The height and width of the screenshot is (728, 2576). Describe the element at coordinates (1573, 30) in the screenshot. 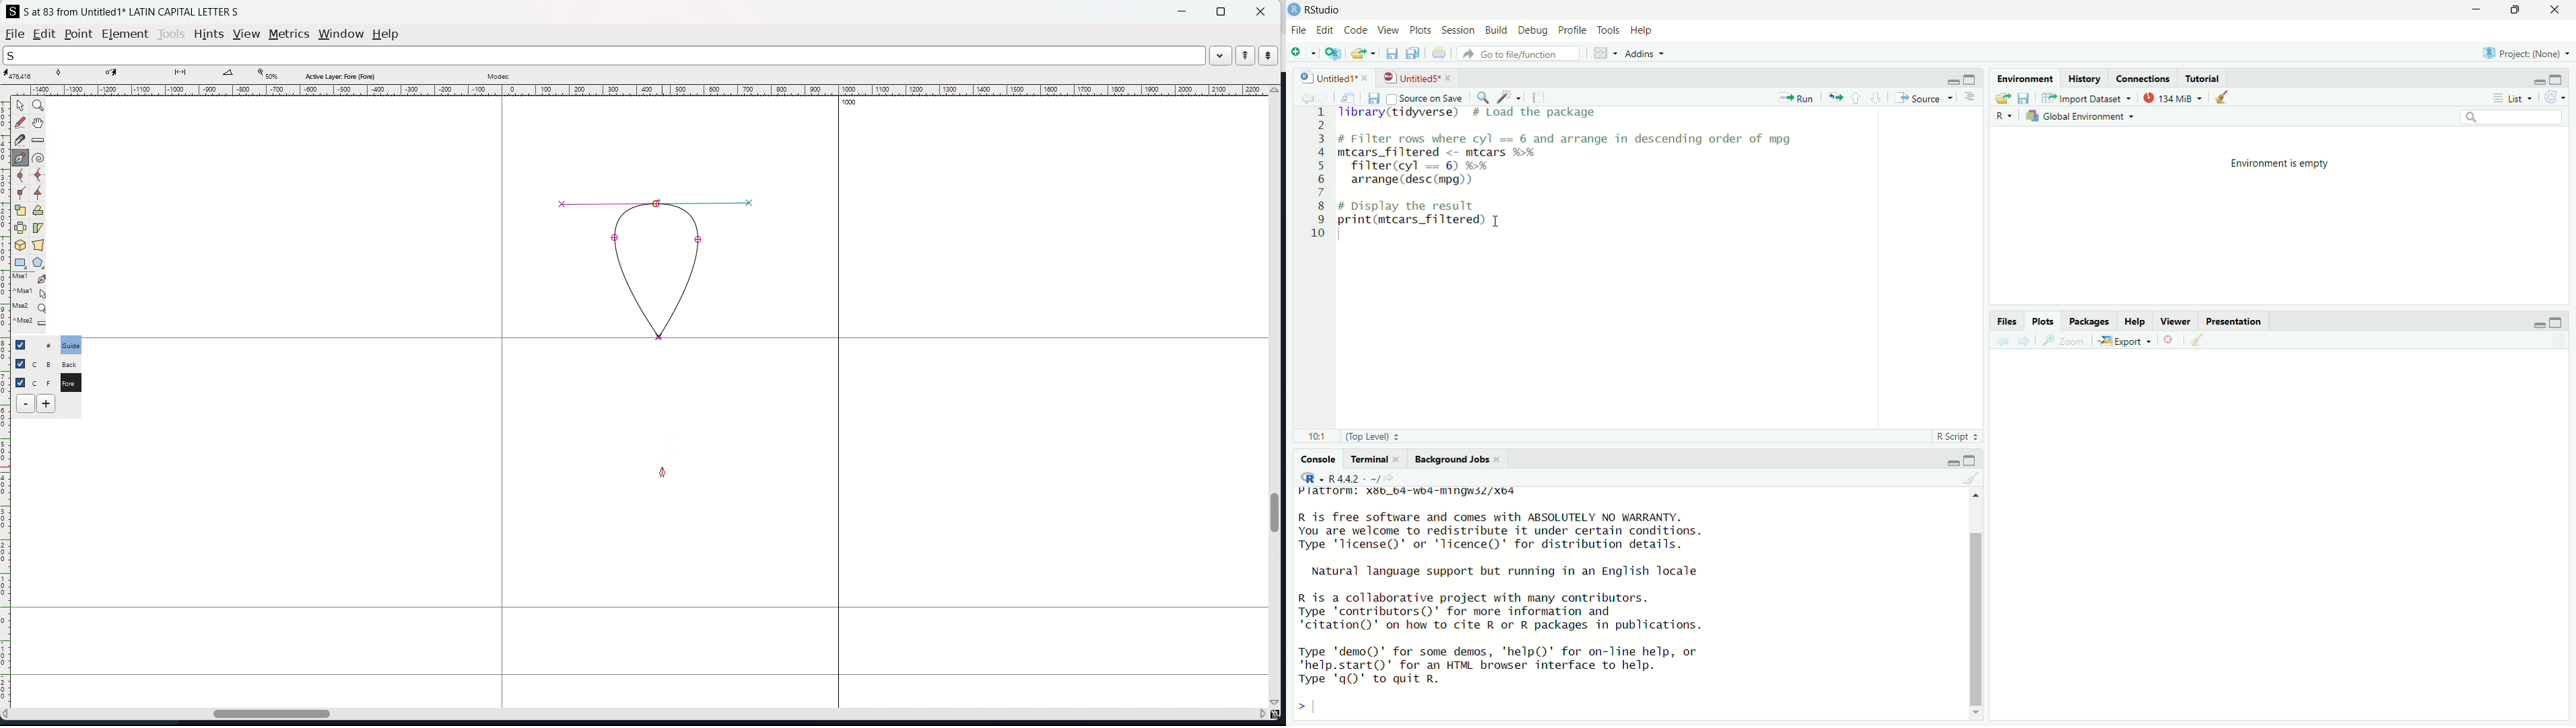

I see `Profile` at that location.